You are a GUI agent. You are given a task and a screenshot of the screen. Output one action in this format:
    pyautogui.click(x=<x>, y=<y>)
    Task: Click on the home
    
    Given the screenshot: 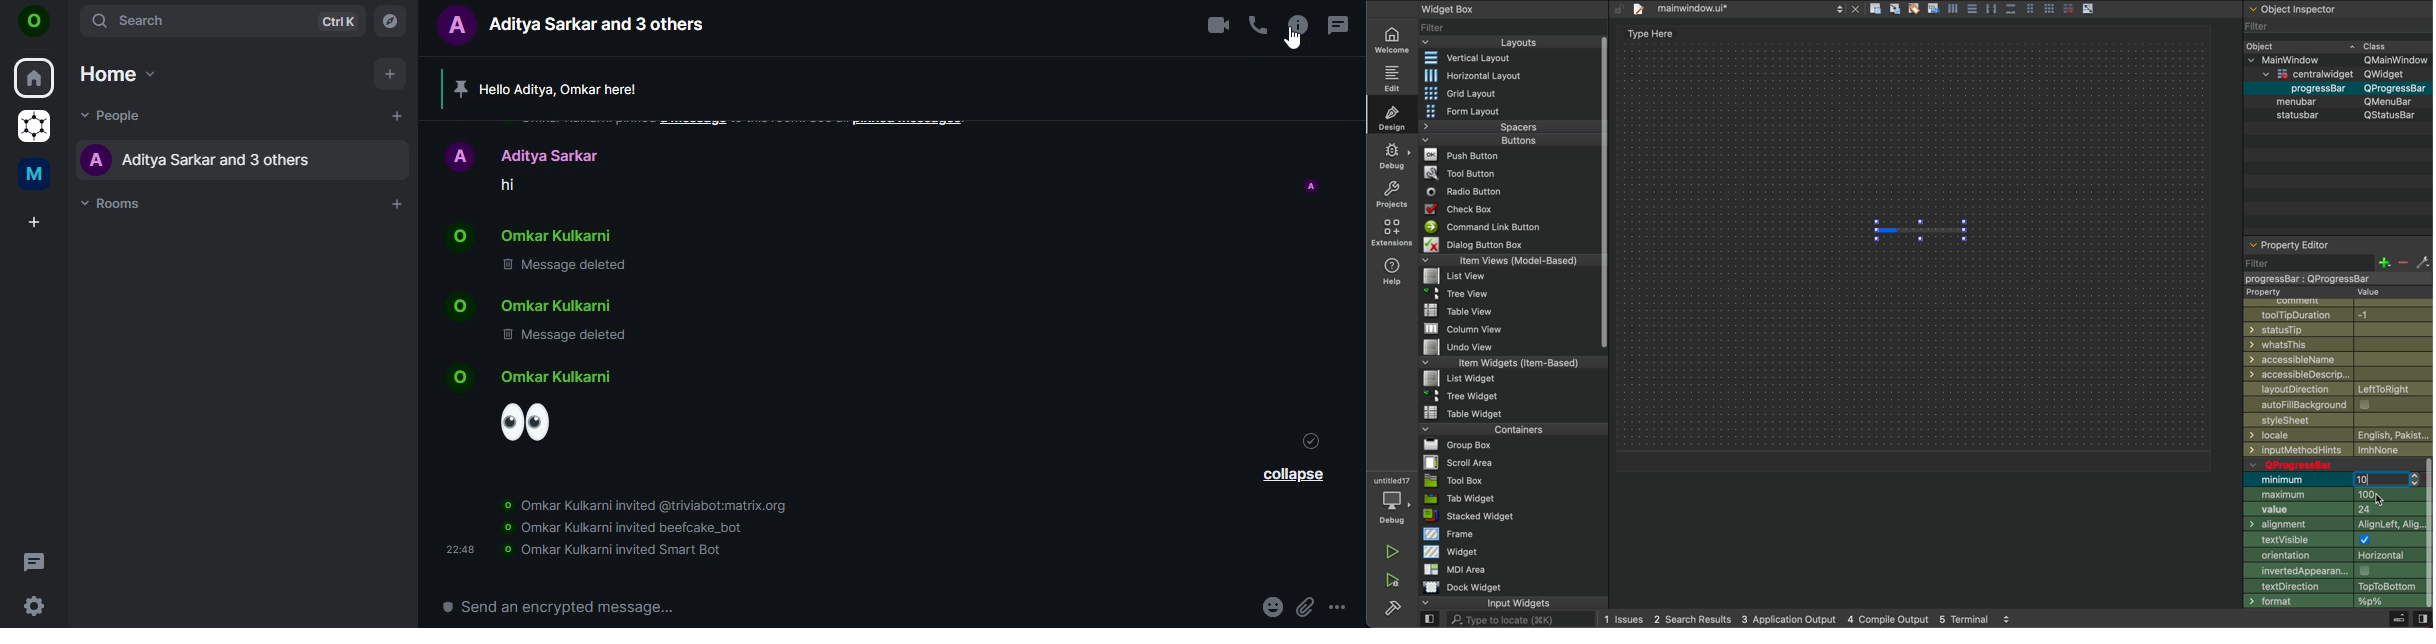 What is the action you would take?
    pyautogui.click(x=35, y=76)
    